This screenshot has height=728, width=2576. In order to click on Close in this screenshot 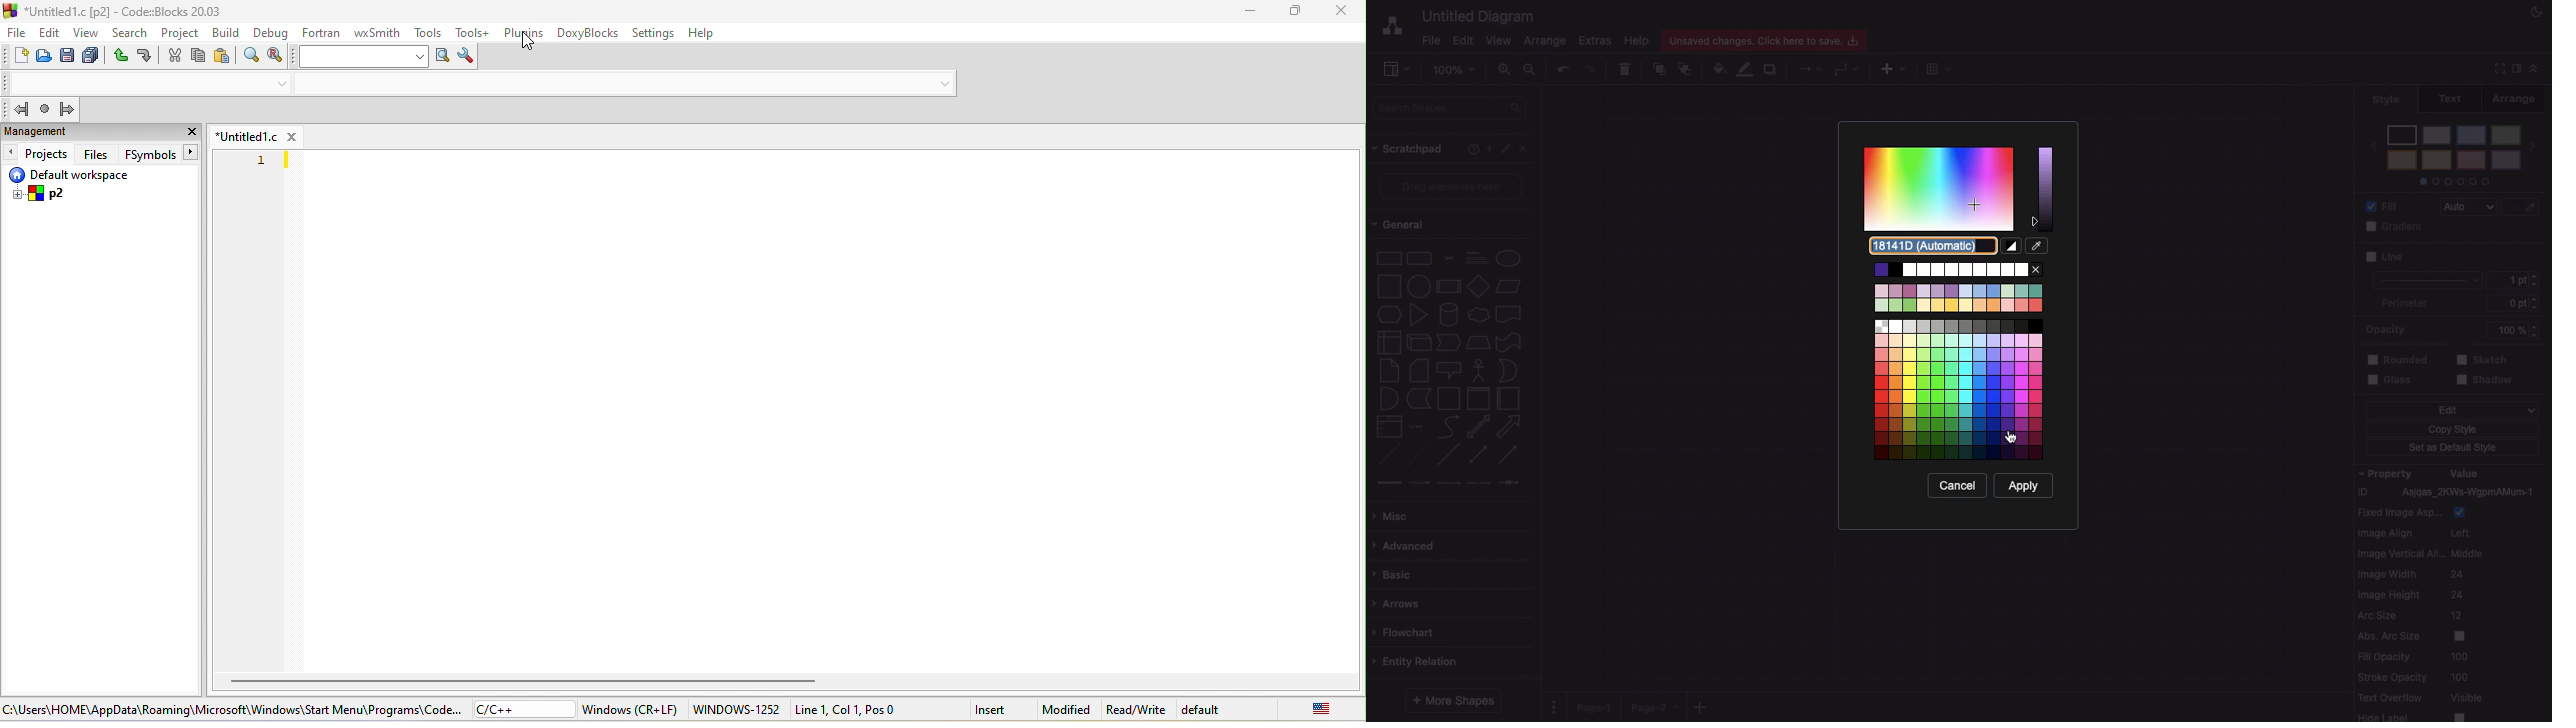, I will do `click(1526, 149)`.